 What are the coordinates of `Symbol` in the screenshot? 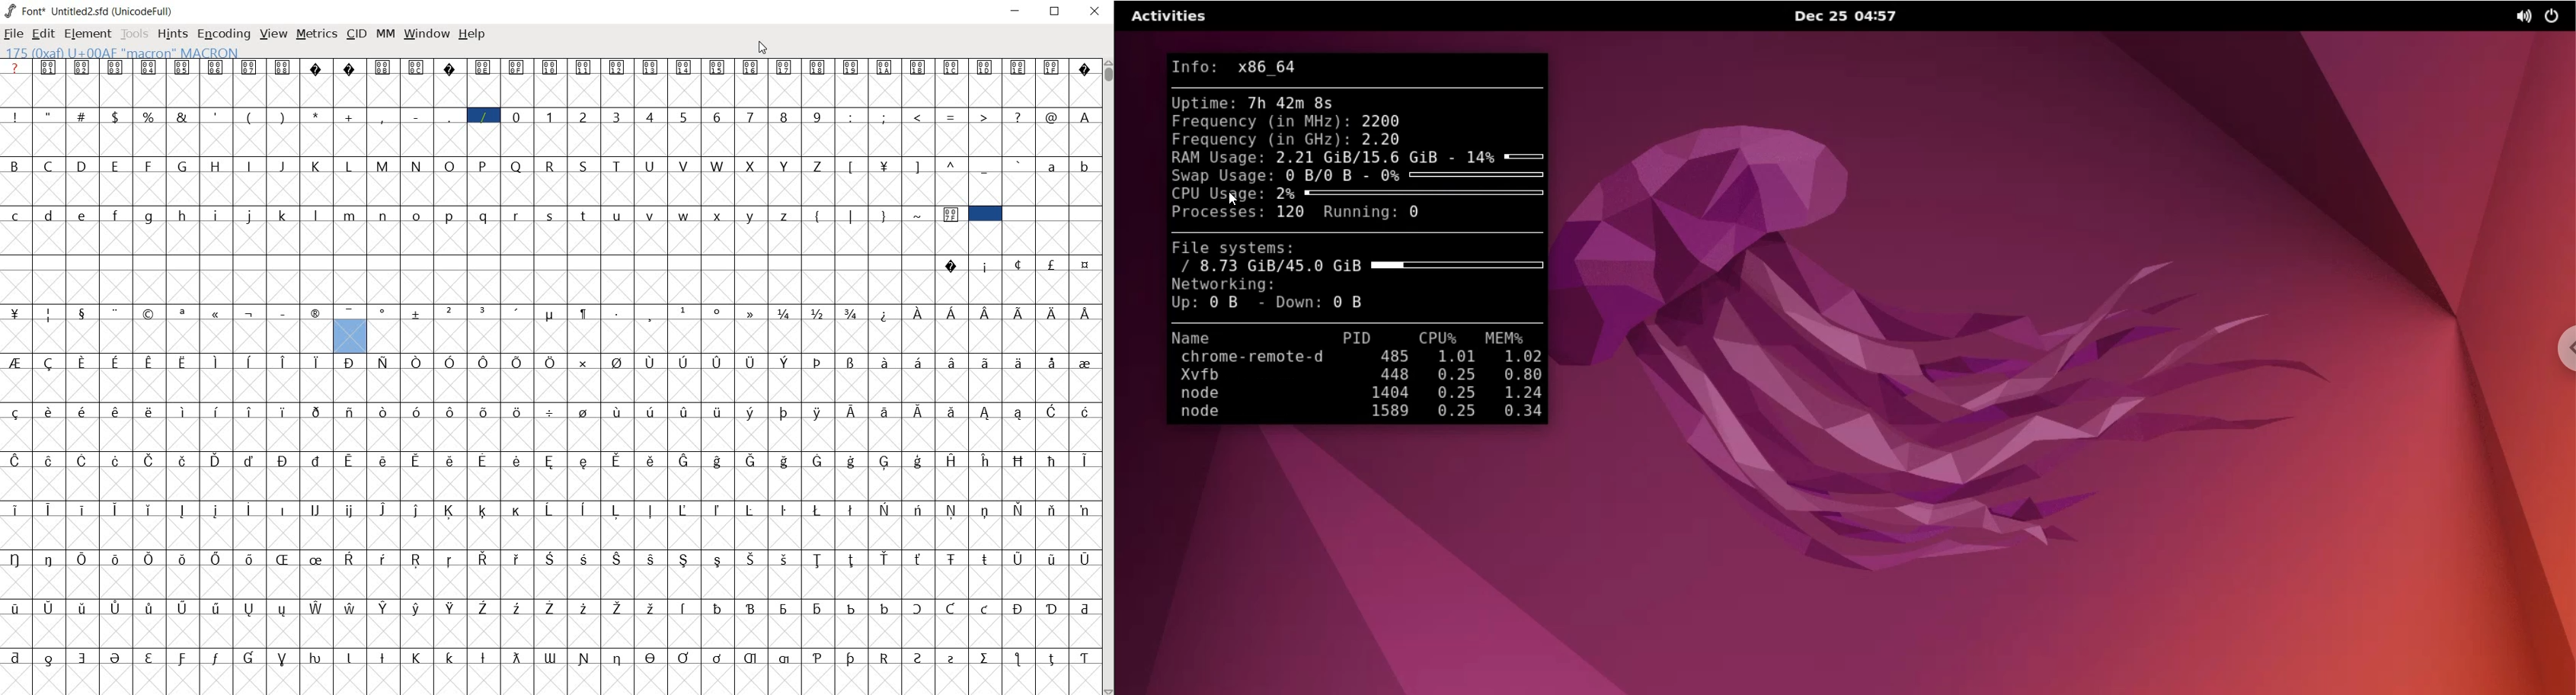 It's located at (620, 412).